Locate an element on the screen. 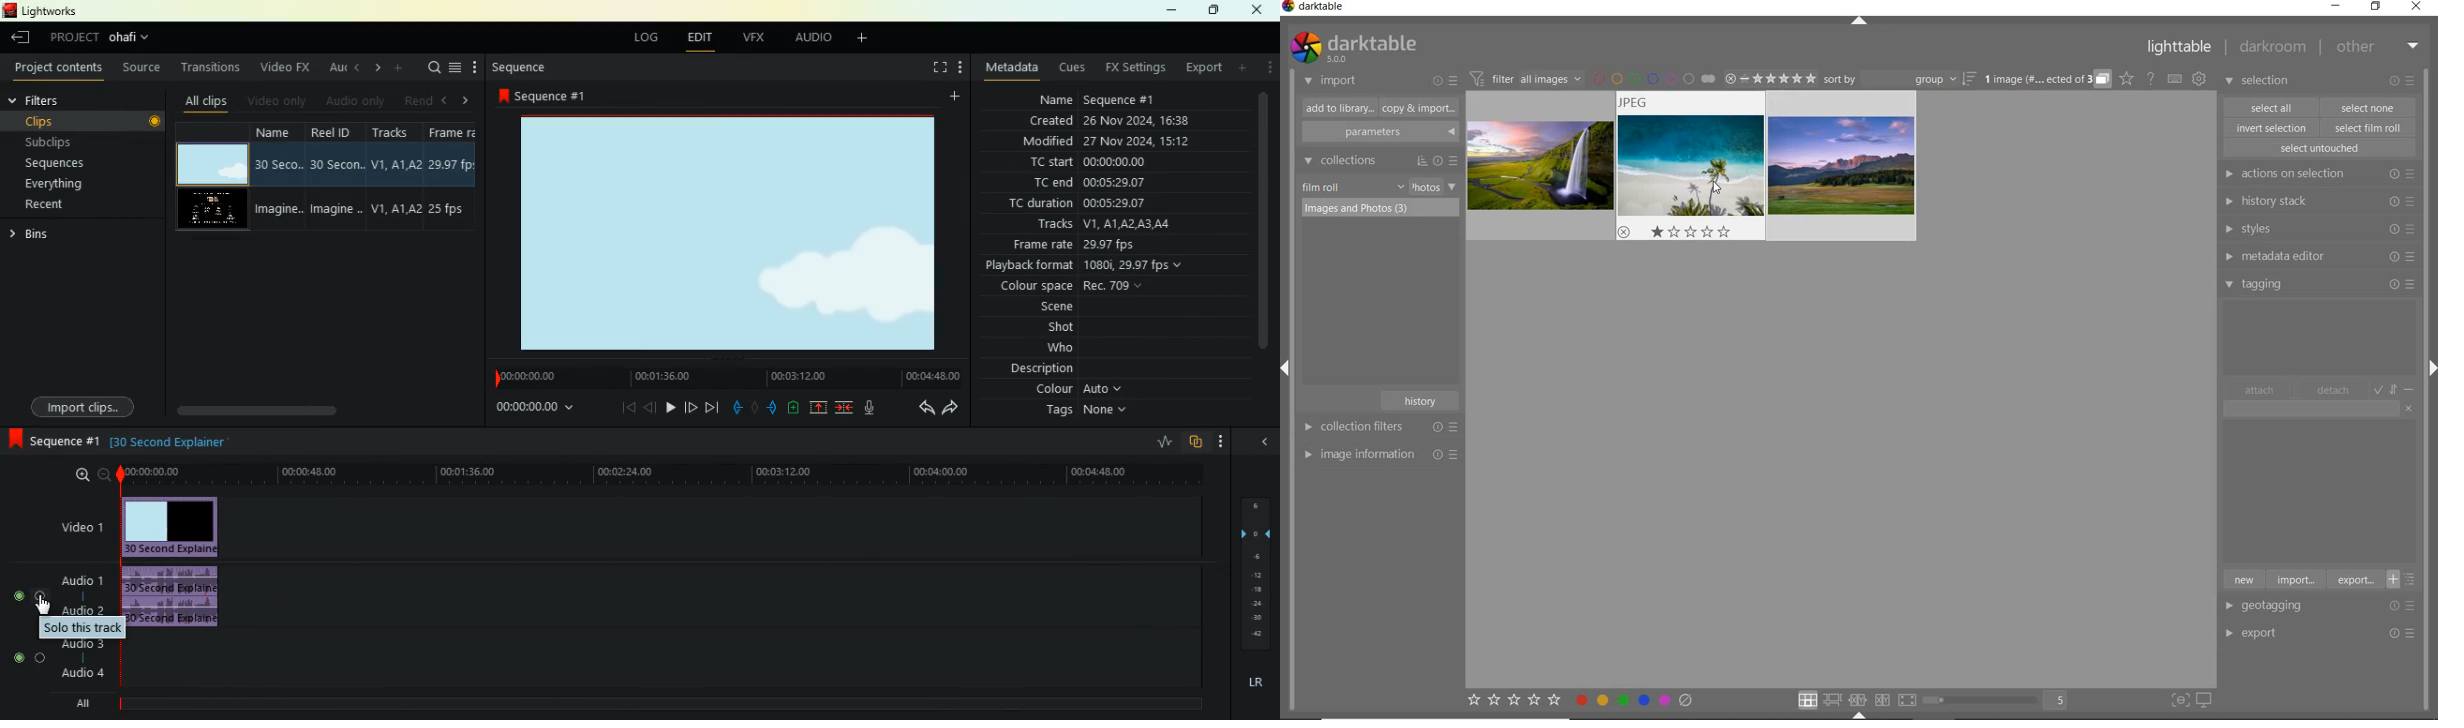 The image size is (2464, 728). collections is located at coordinates (1379, 161).